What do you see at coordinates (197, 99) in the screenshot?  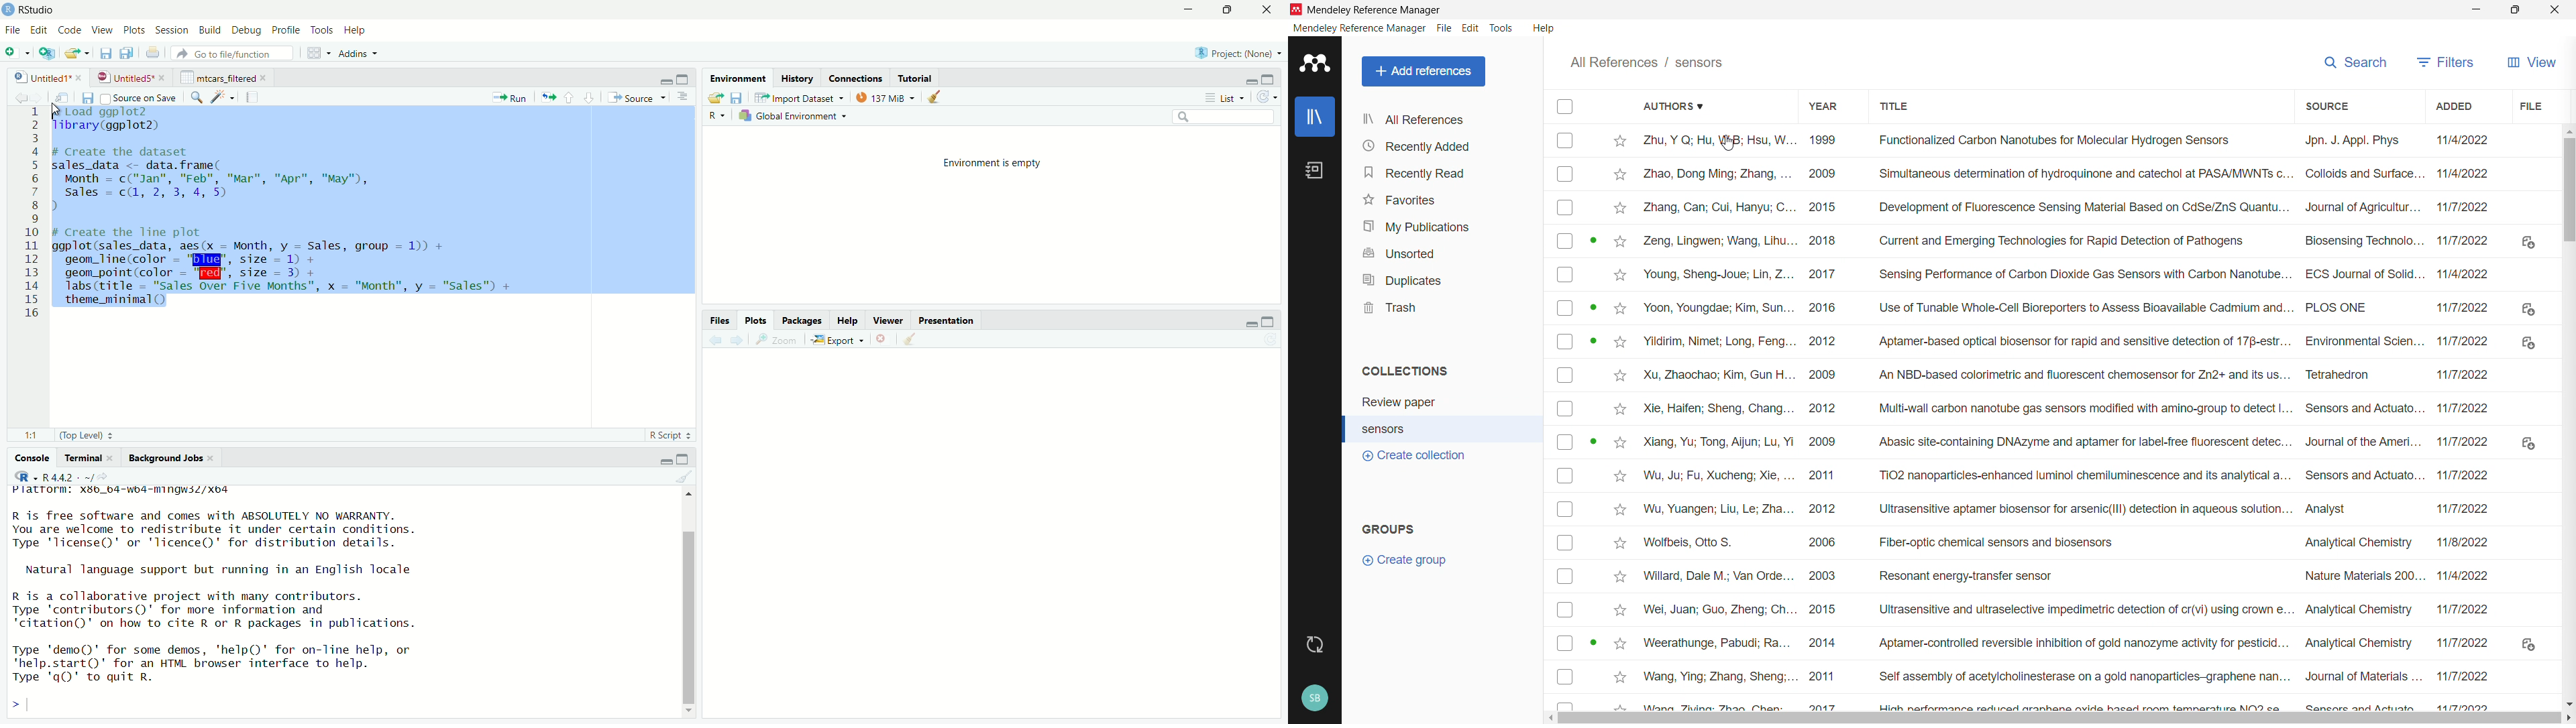 I see `find and replace` at bounding box center [197, 99].